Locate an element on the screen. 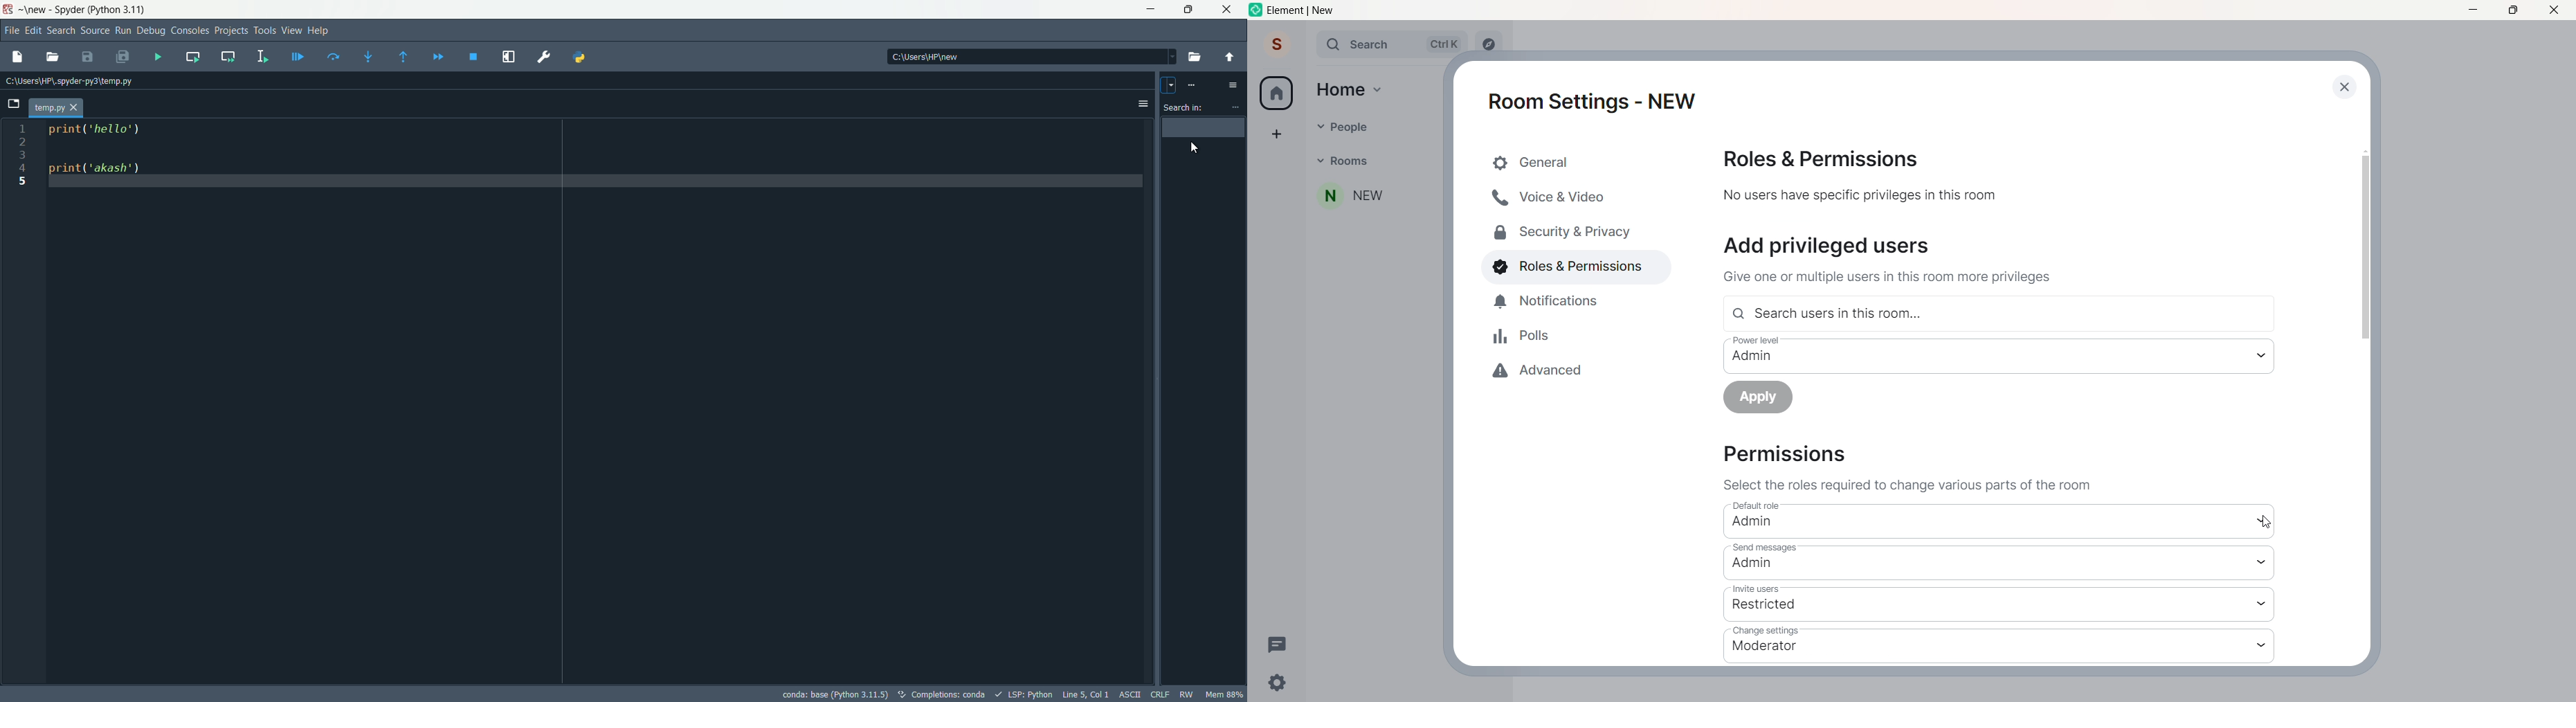 The width and height of the screenshot is (2576, 728). Search in: is located at coordinates (1185, 108).